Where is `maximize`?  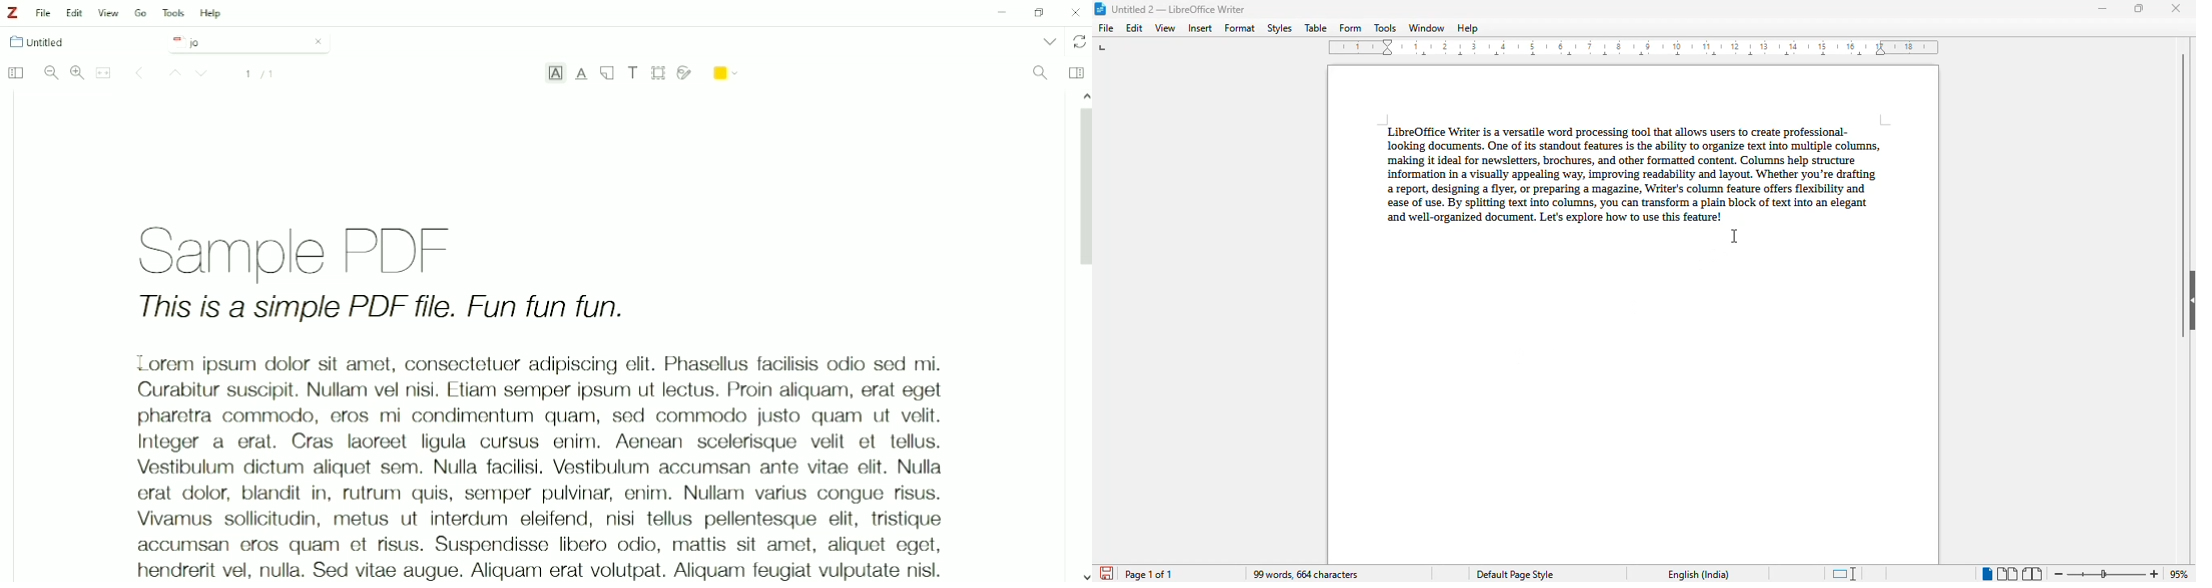 maximize is located at coordinates (2139, 8).